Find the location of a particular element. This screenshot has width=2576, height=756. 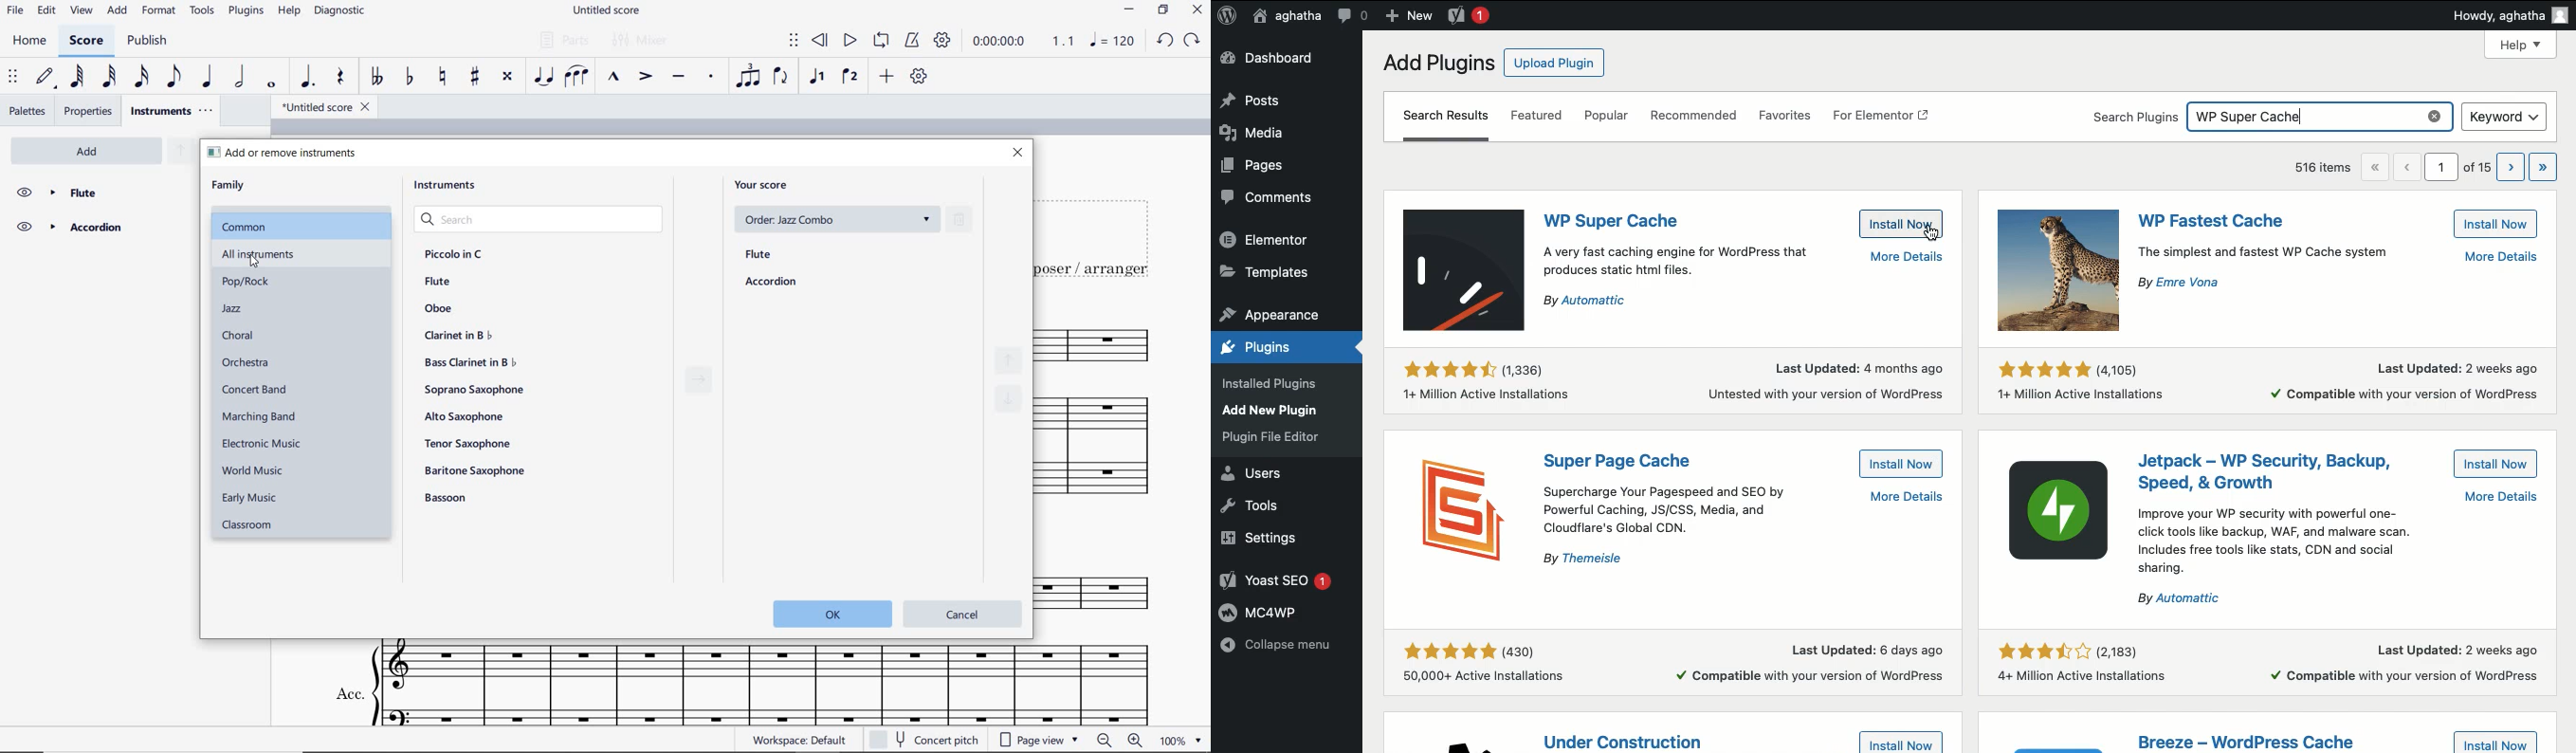

add is located at coordinates (91, 151).